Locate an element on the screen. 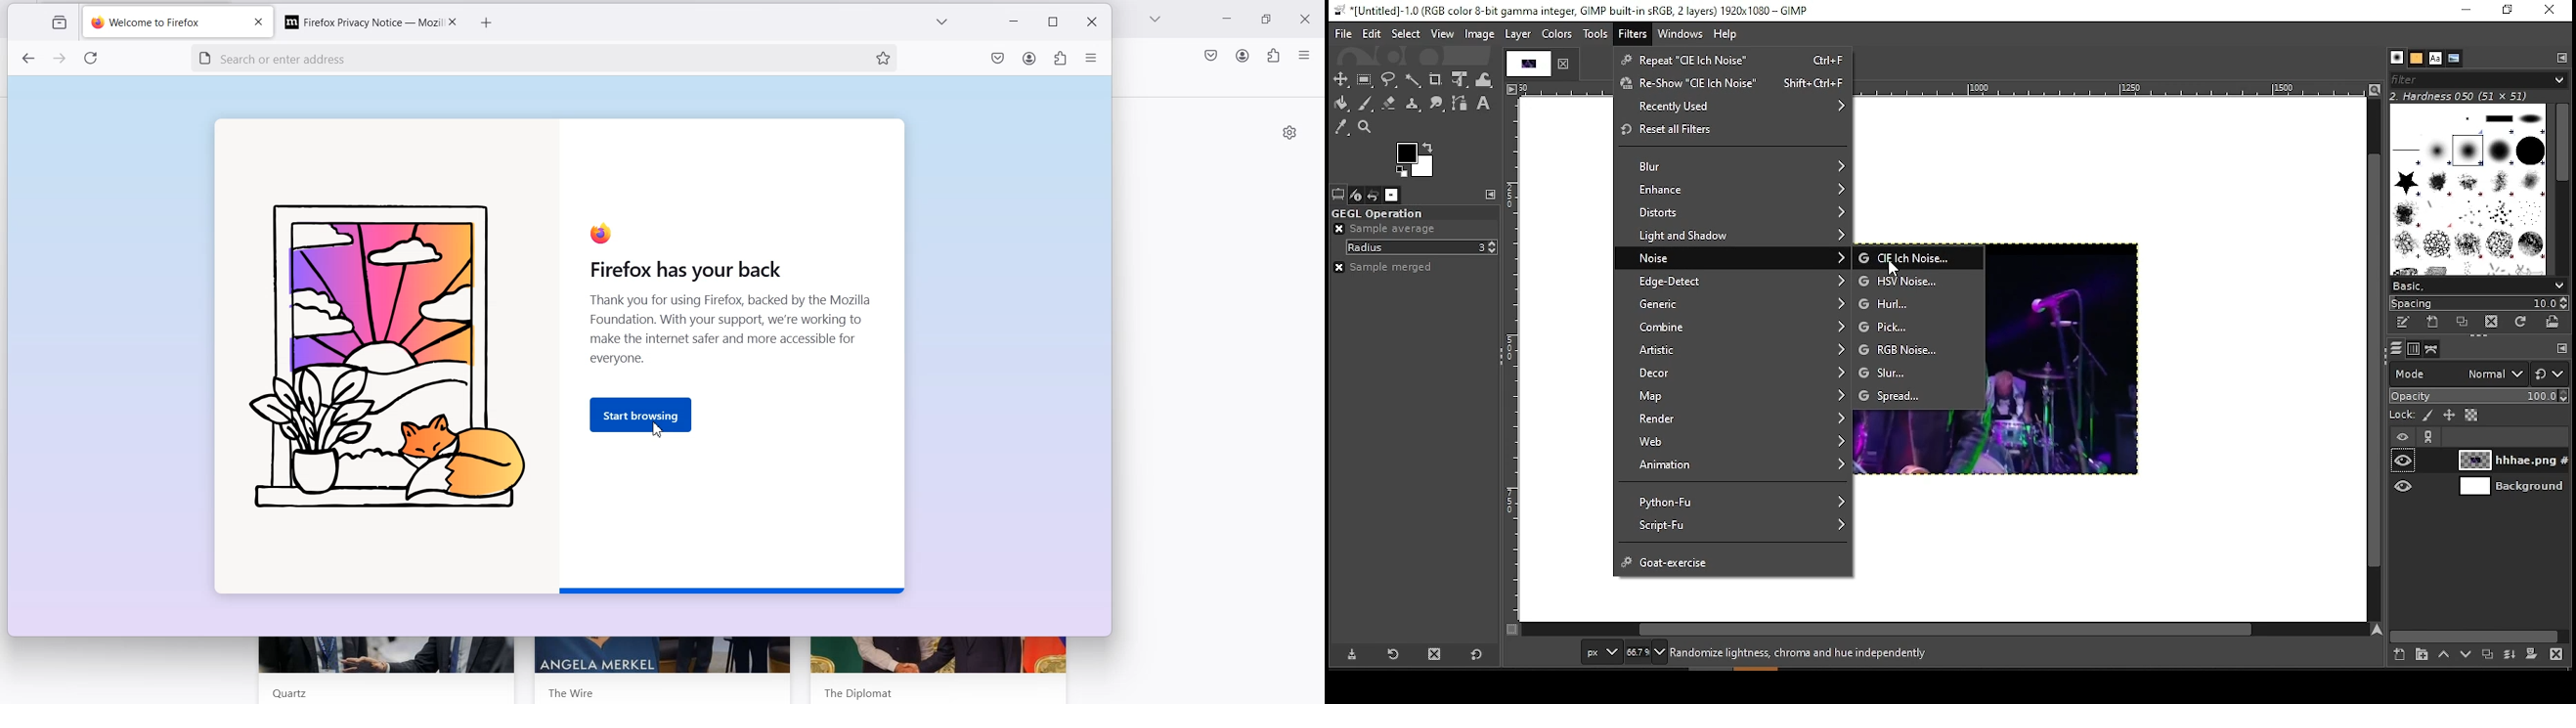 The width and height of the screenshot is (2576, 728). Thank you for using Firefox, backed by the Mozilla Foundation. With your support, we're working to make the internet safer and more accessible for everyone. is located at coordinates (733, 334).